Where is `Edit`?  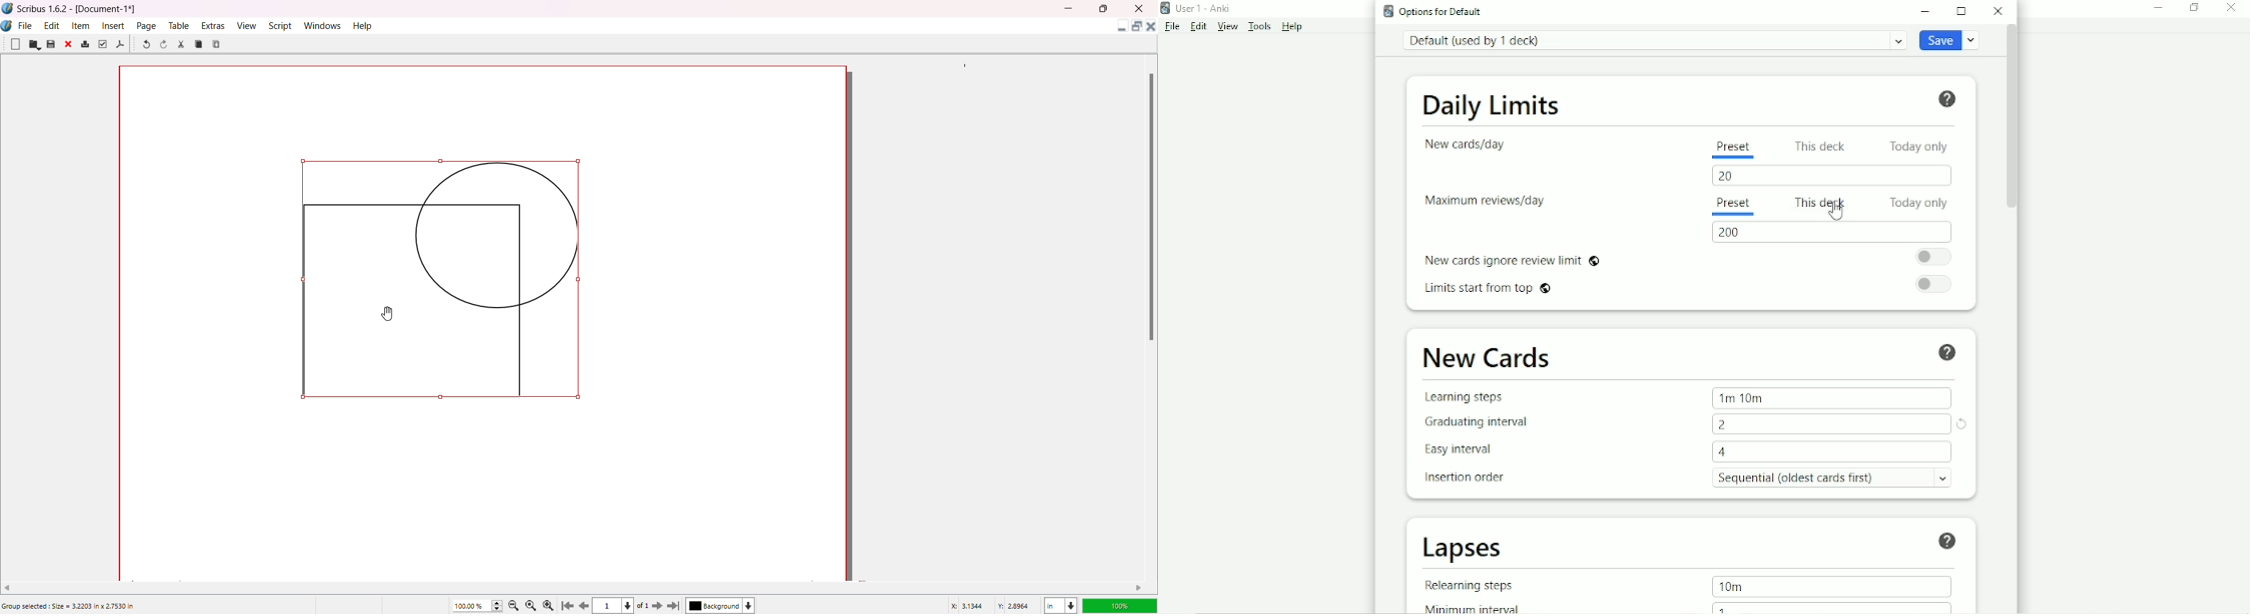
Edit is located at coordinates (1197, 25).